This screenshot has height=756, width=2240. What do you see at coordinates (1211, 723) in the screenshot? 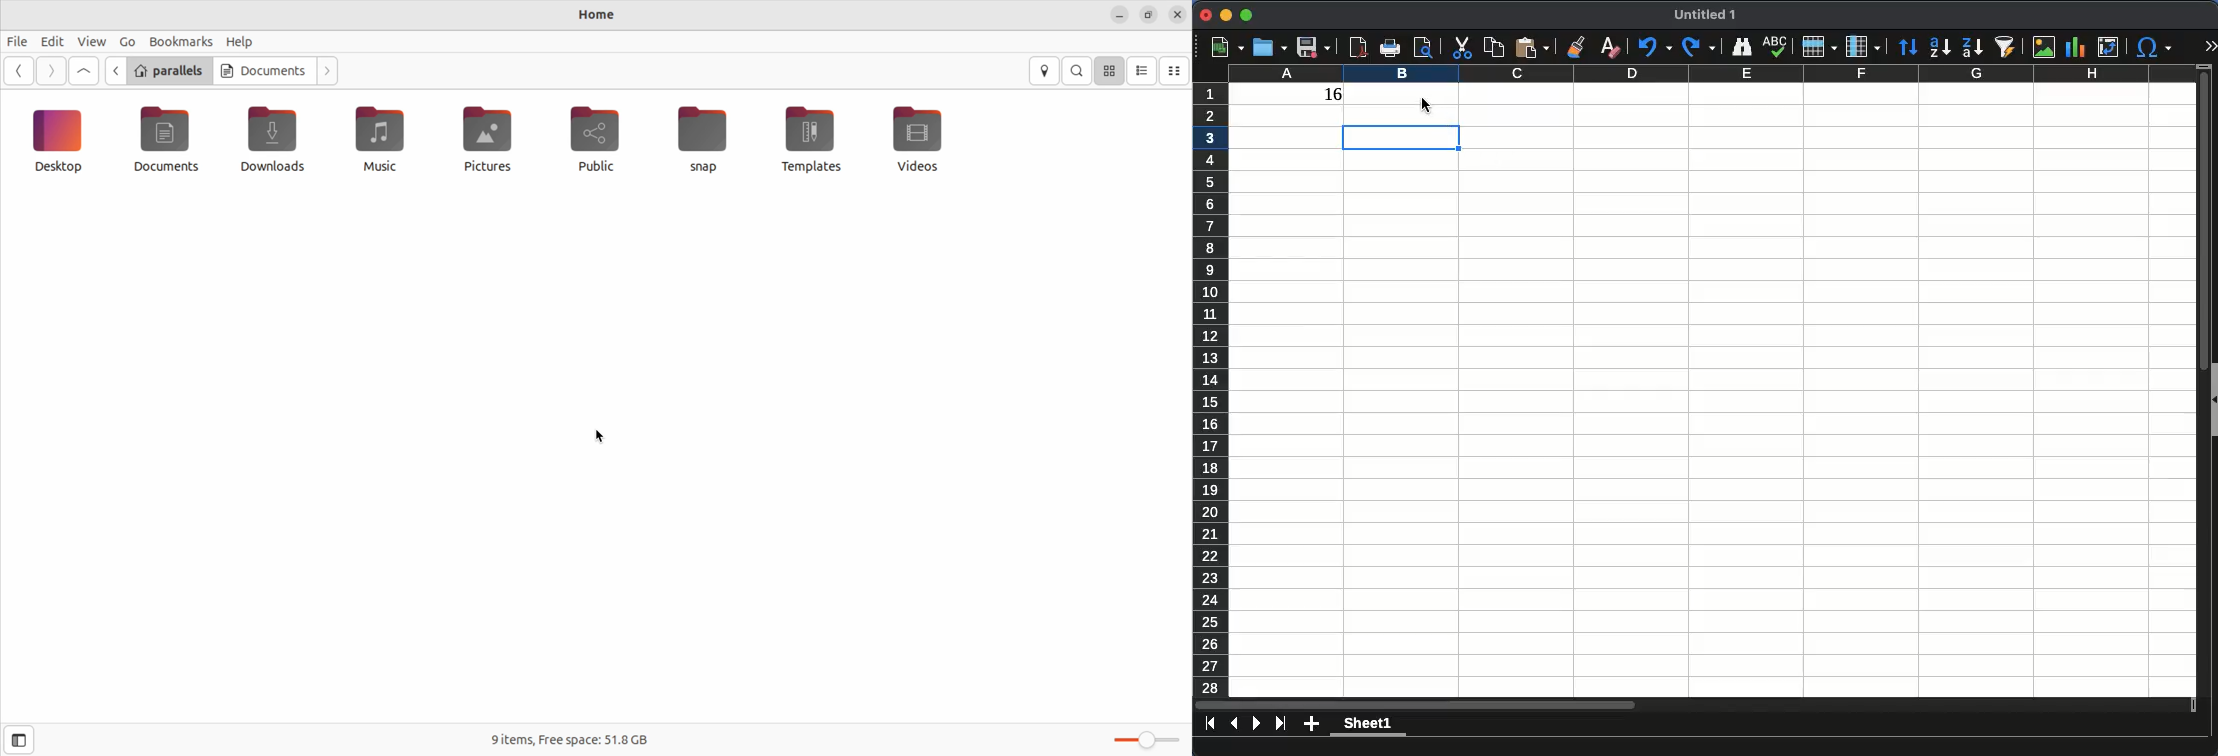
I see `first sheet` at bounding box center [1211, 723].